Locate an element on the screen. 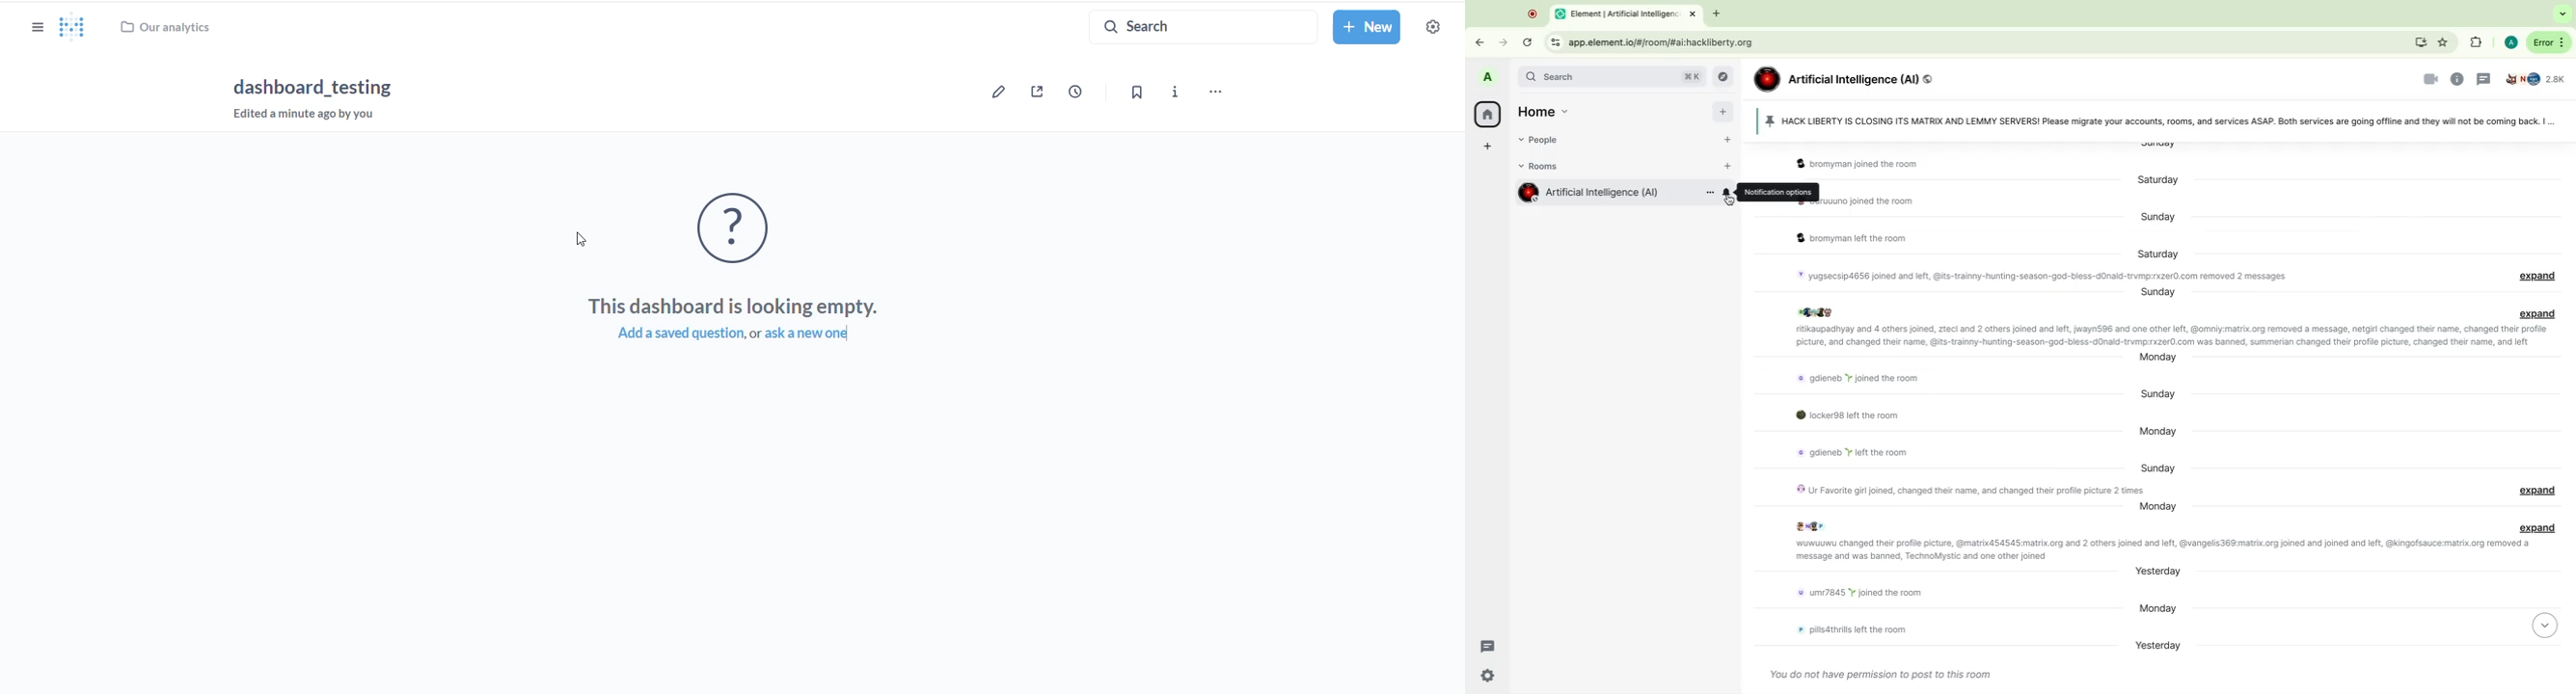  Day is located at coordinates (2154, 217).